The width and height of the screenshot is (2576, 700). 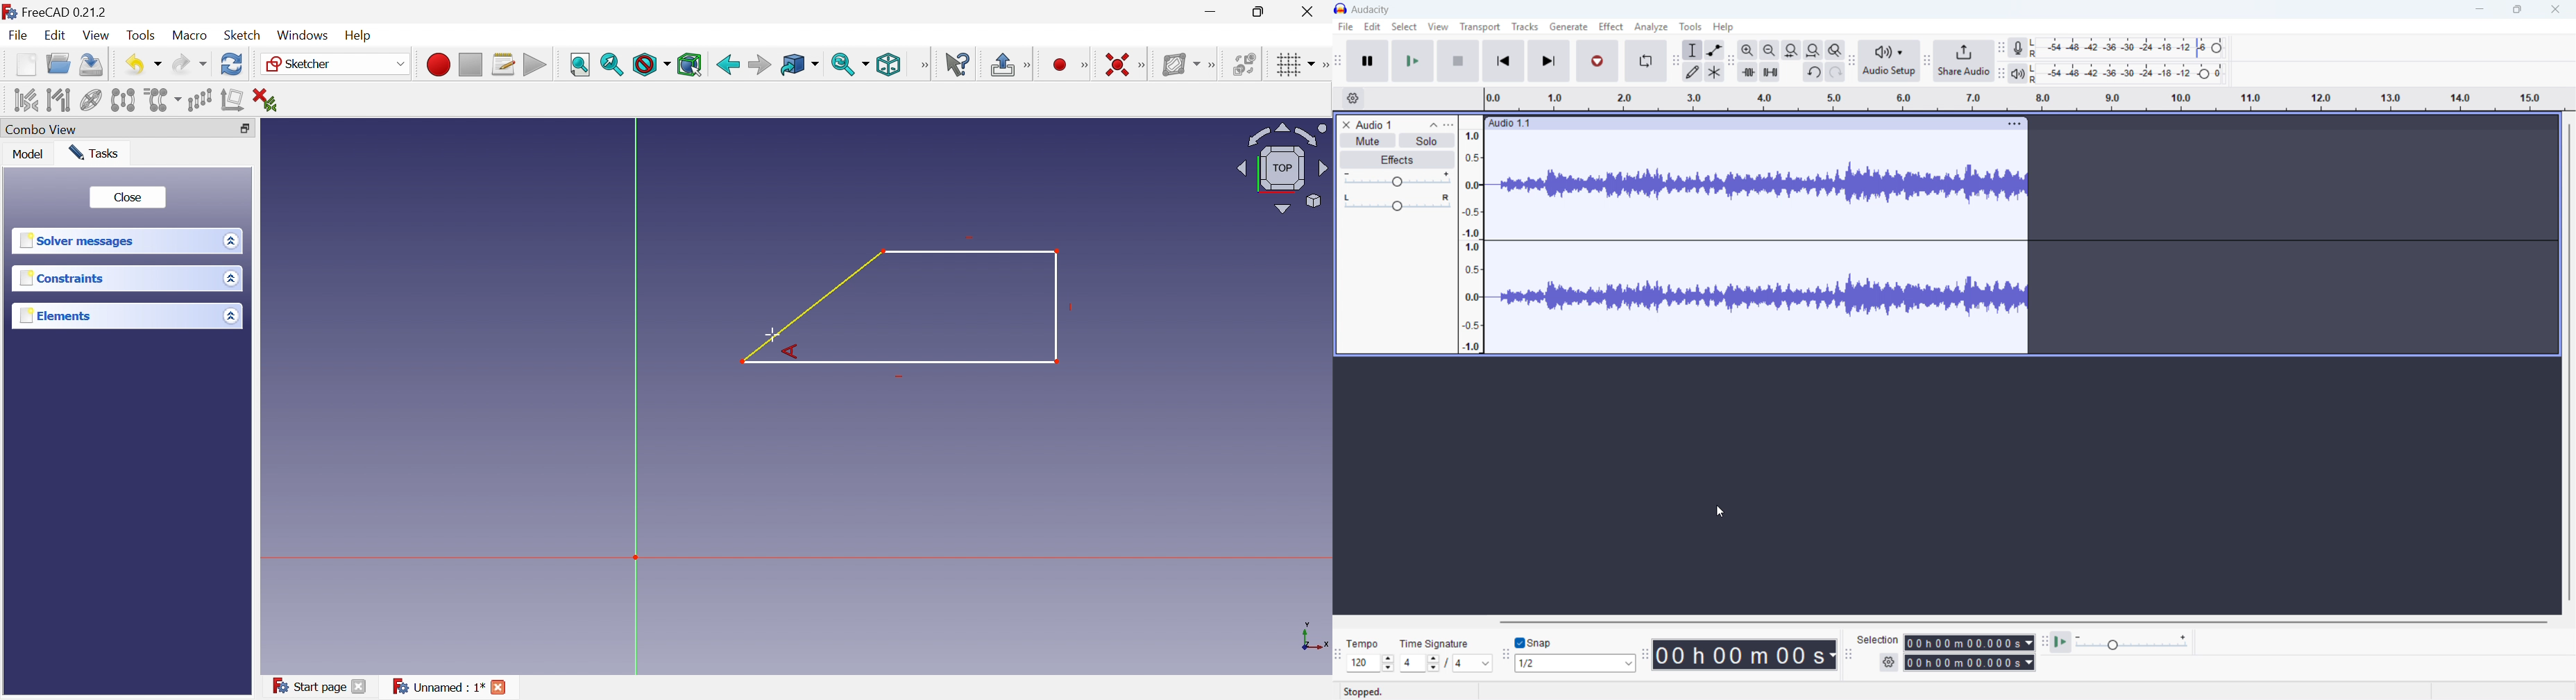 I want to click on Close, so click(x=128, y=196).